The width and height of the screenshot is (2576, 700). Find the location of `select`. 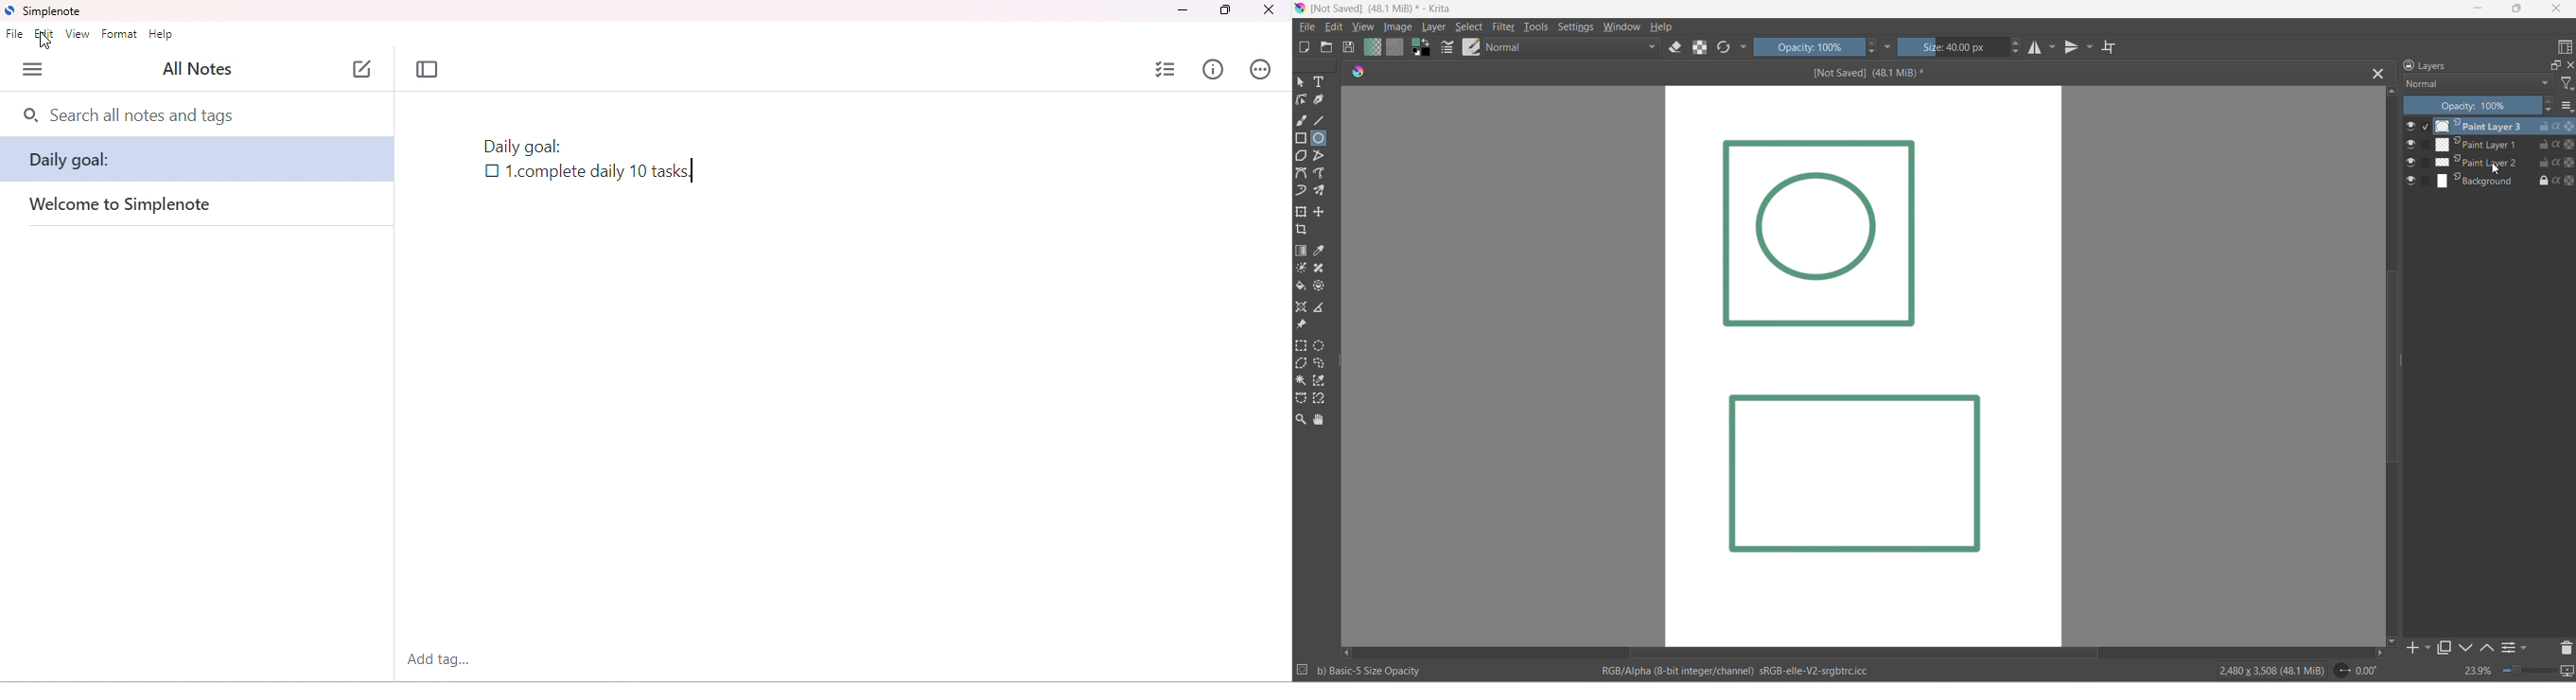

select is located at coordinates (1302, 82).